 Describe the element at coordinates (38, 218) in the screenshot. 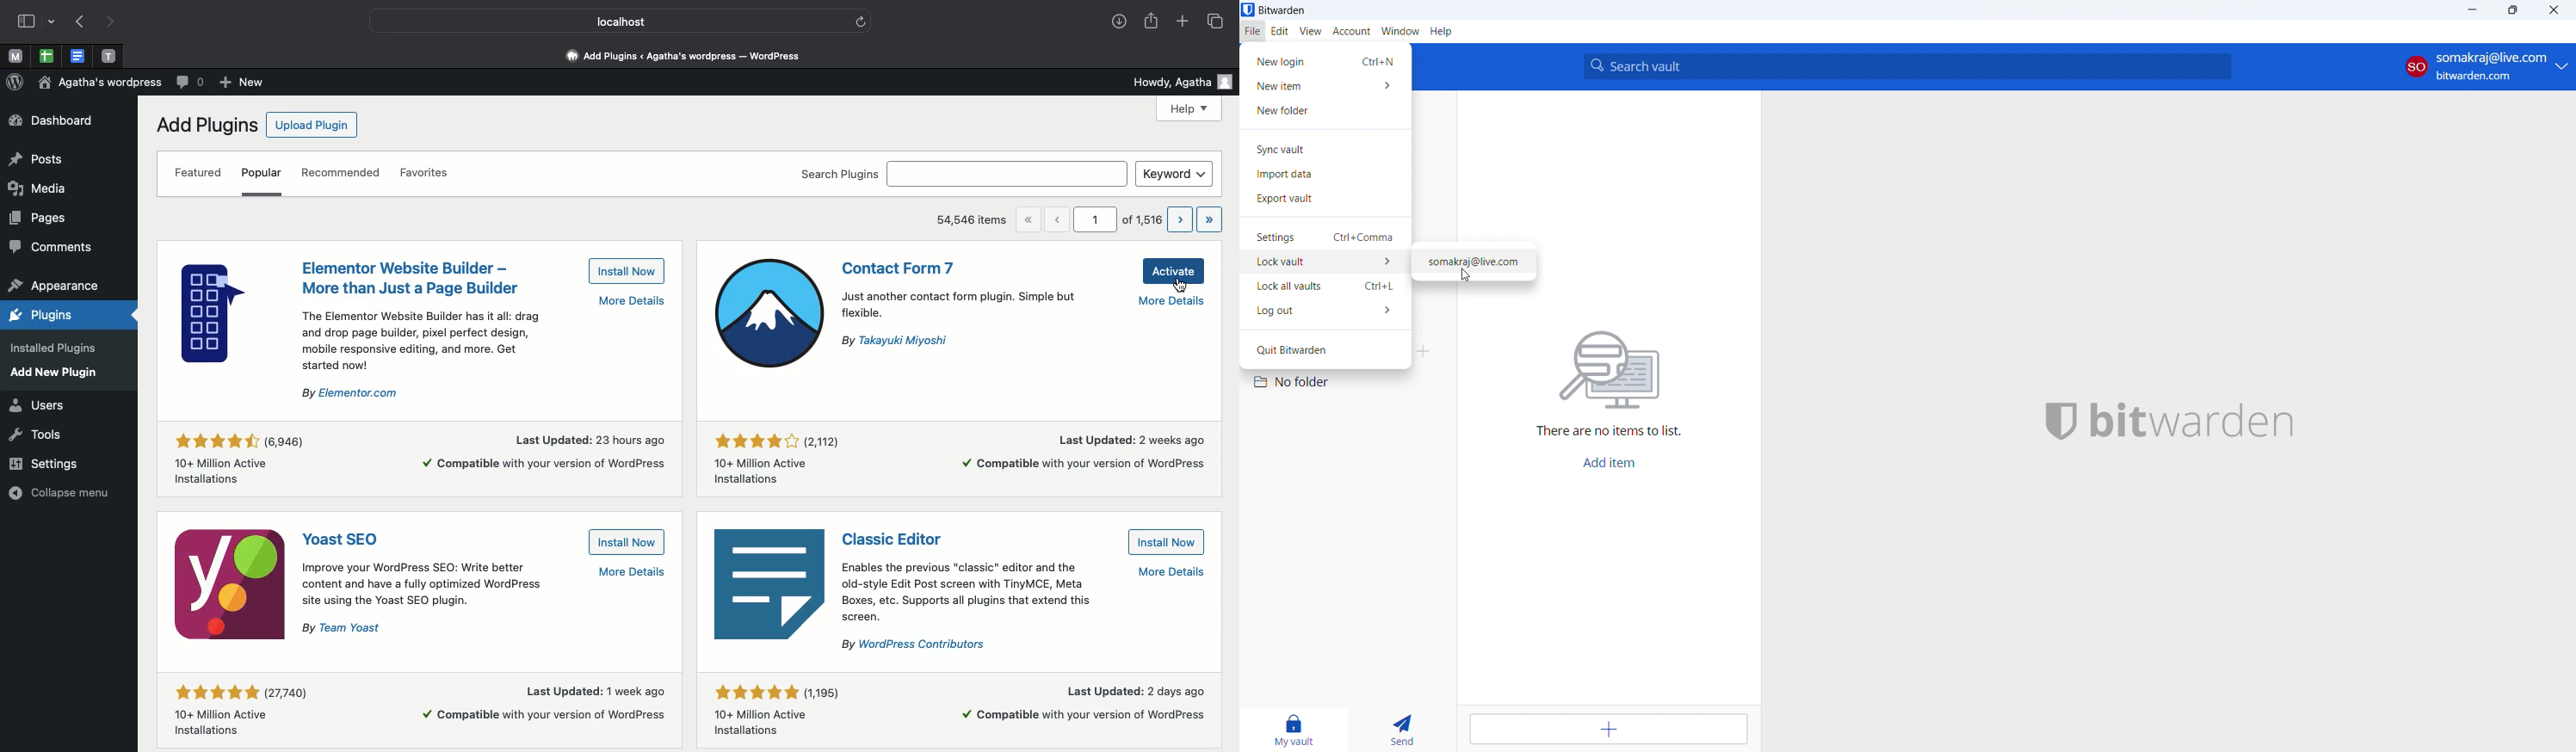

I see `pages` at that location.